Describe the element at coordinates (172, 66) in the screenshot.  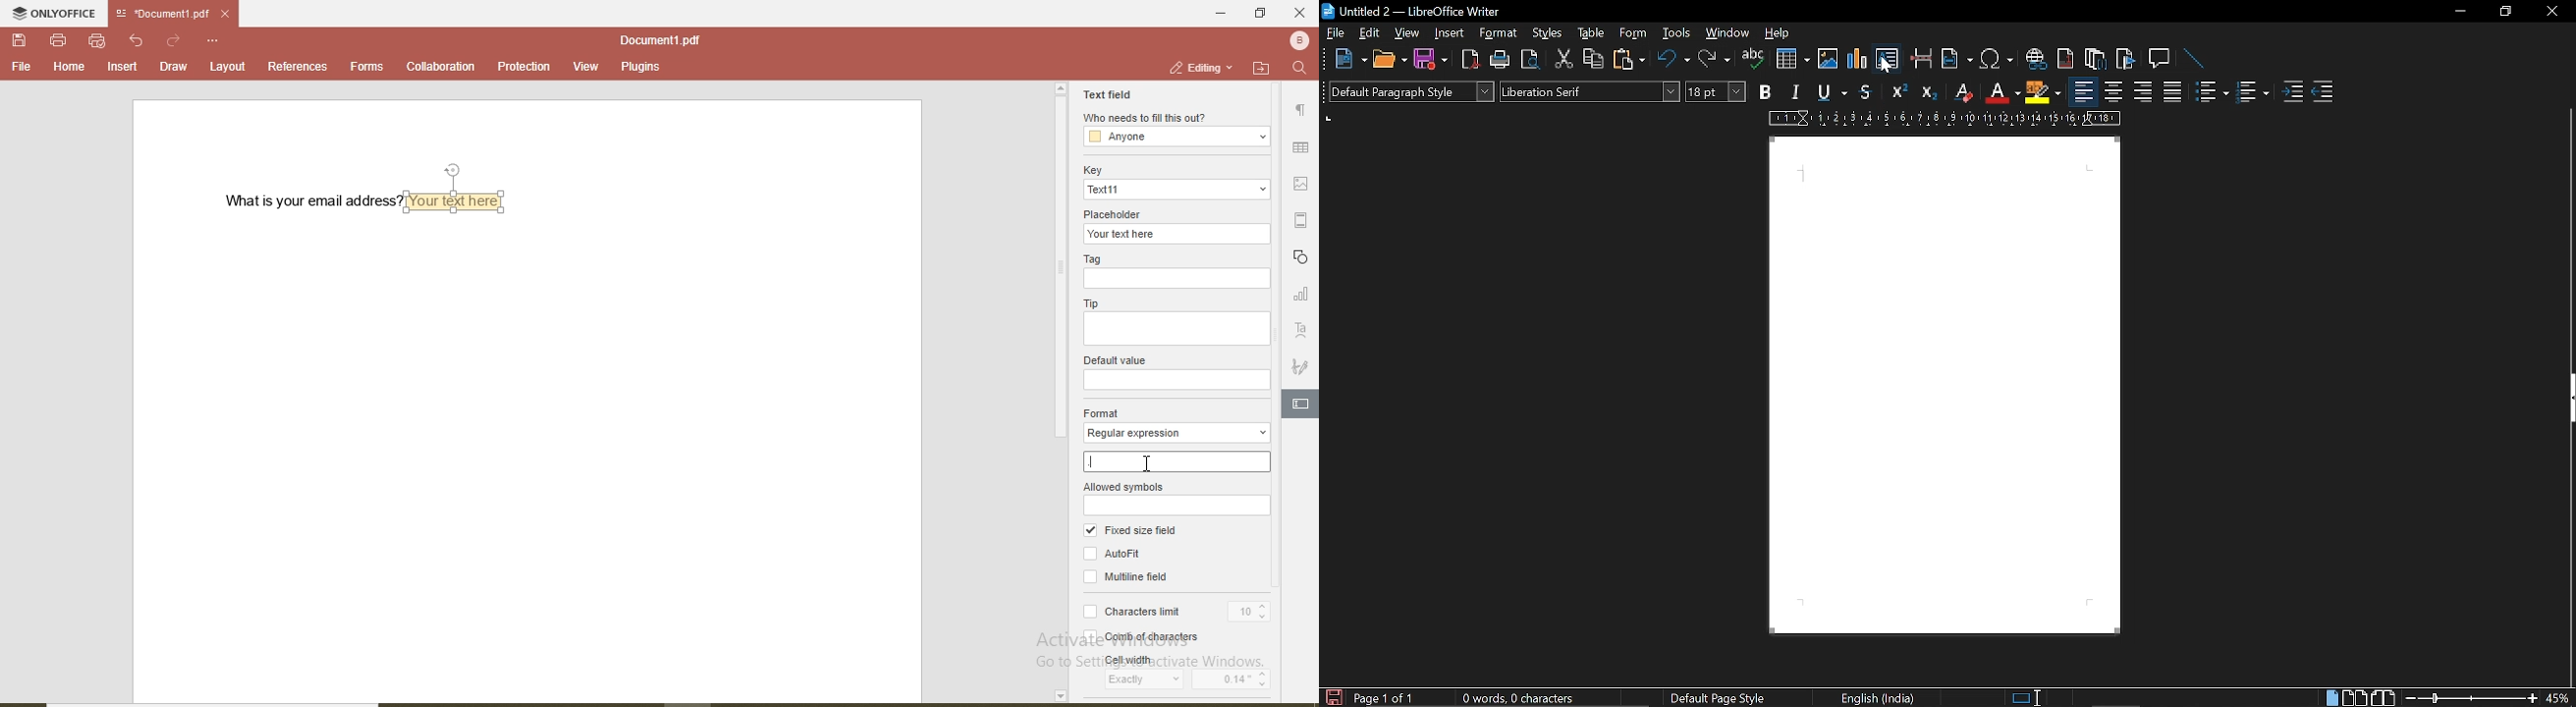
I see `draw` at that location.